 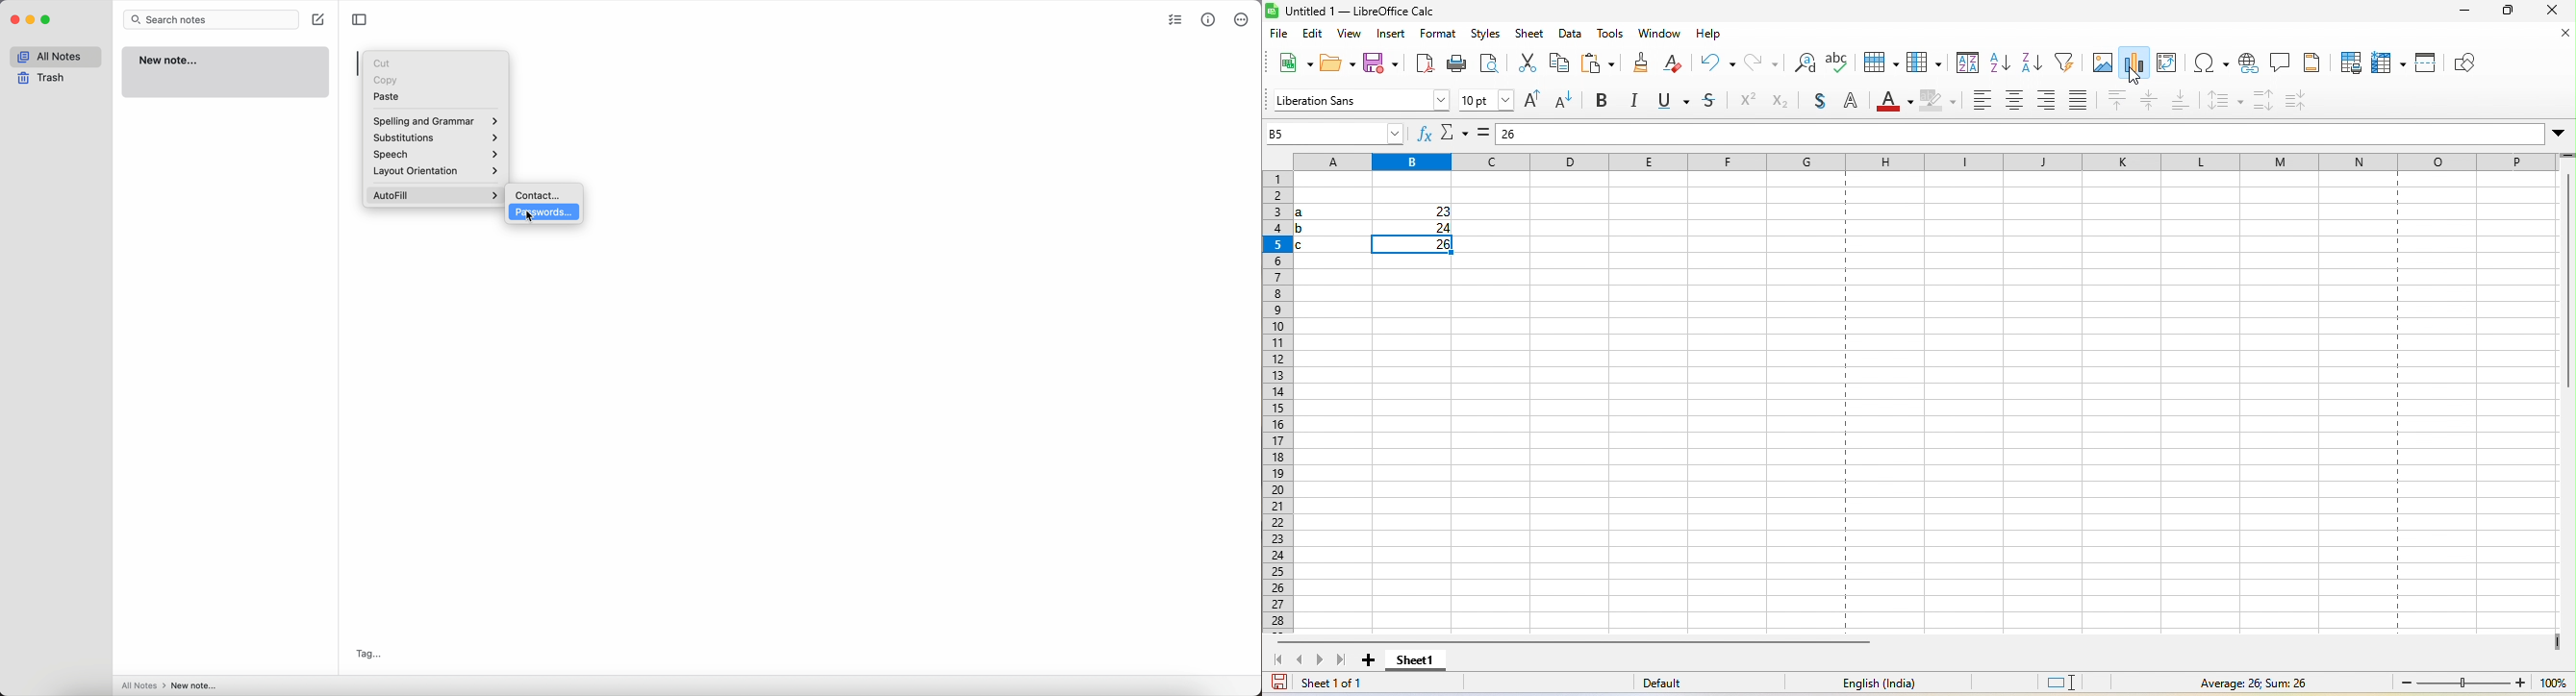 I want to click on sort, so click(x=1969, y=62).